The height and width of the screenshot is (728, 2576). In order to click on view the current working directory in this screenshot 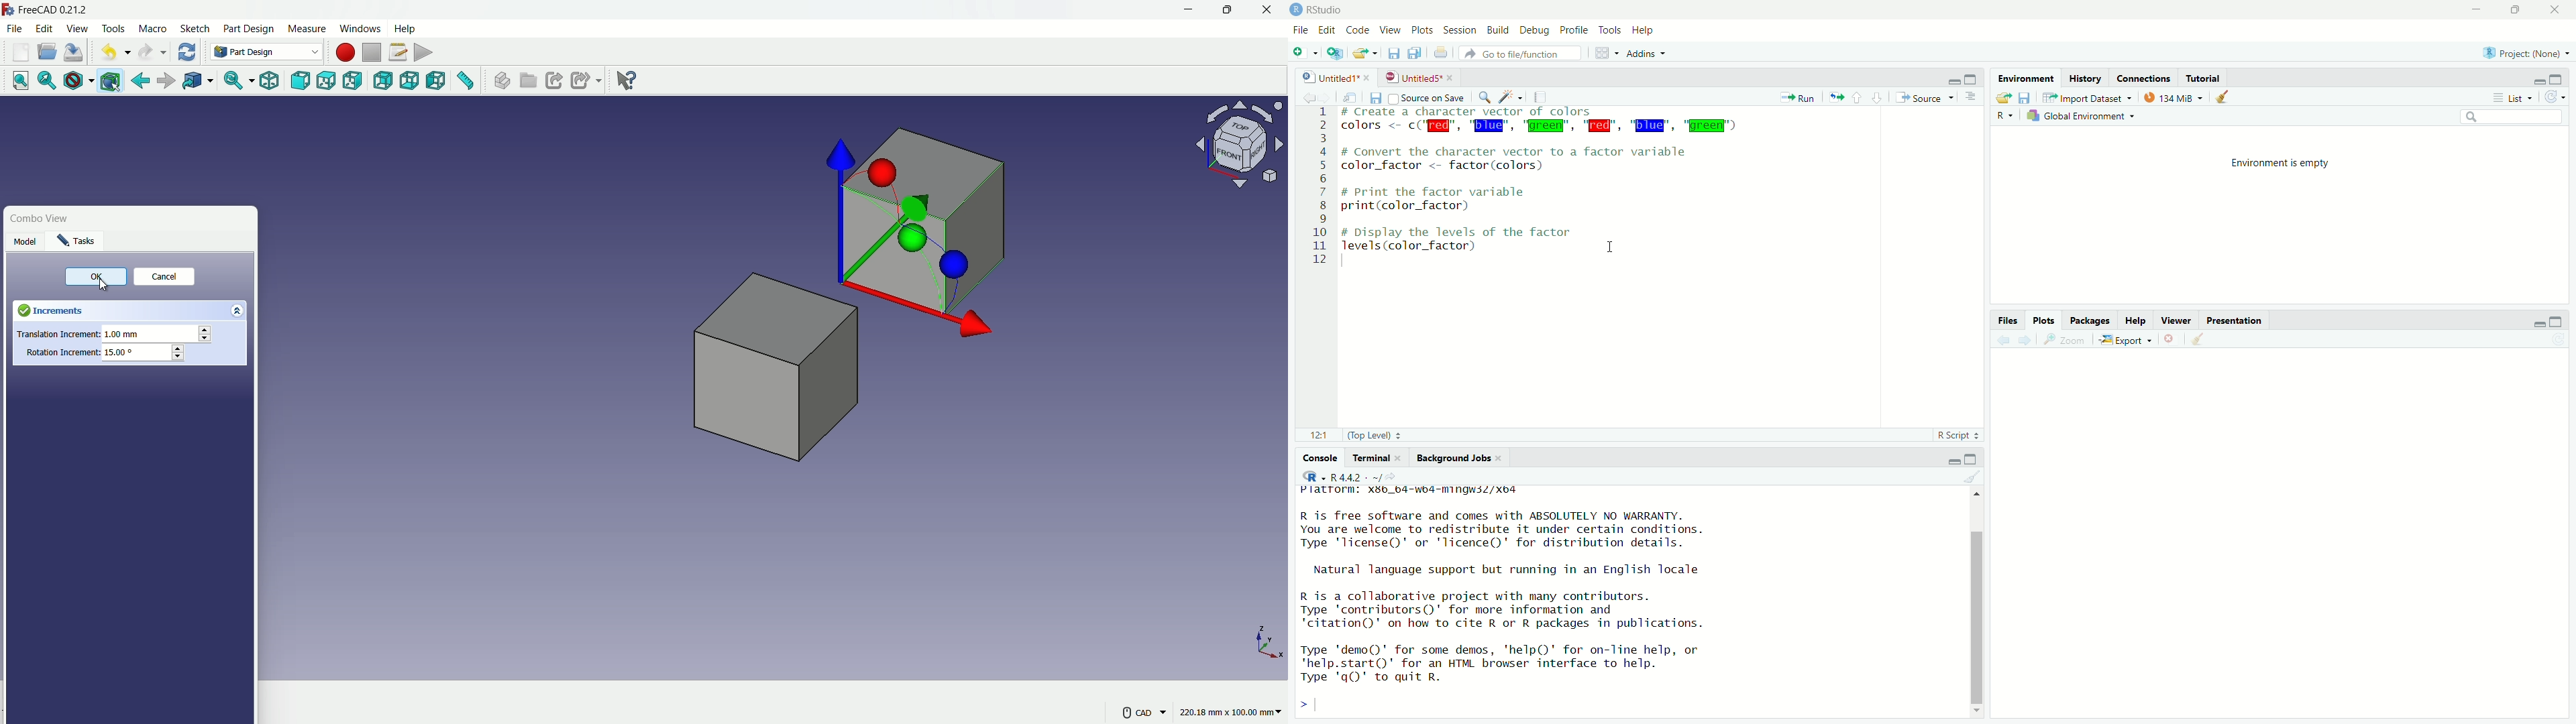, I will do `click(1397, 479)`.